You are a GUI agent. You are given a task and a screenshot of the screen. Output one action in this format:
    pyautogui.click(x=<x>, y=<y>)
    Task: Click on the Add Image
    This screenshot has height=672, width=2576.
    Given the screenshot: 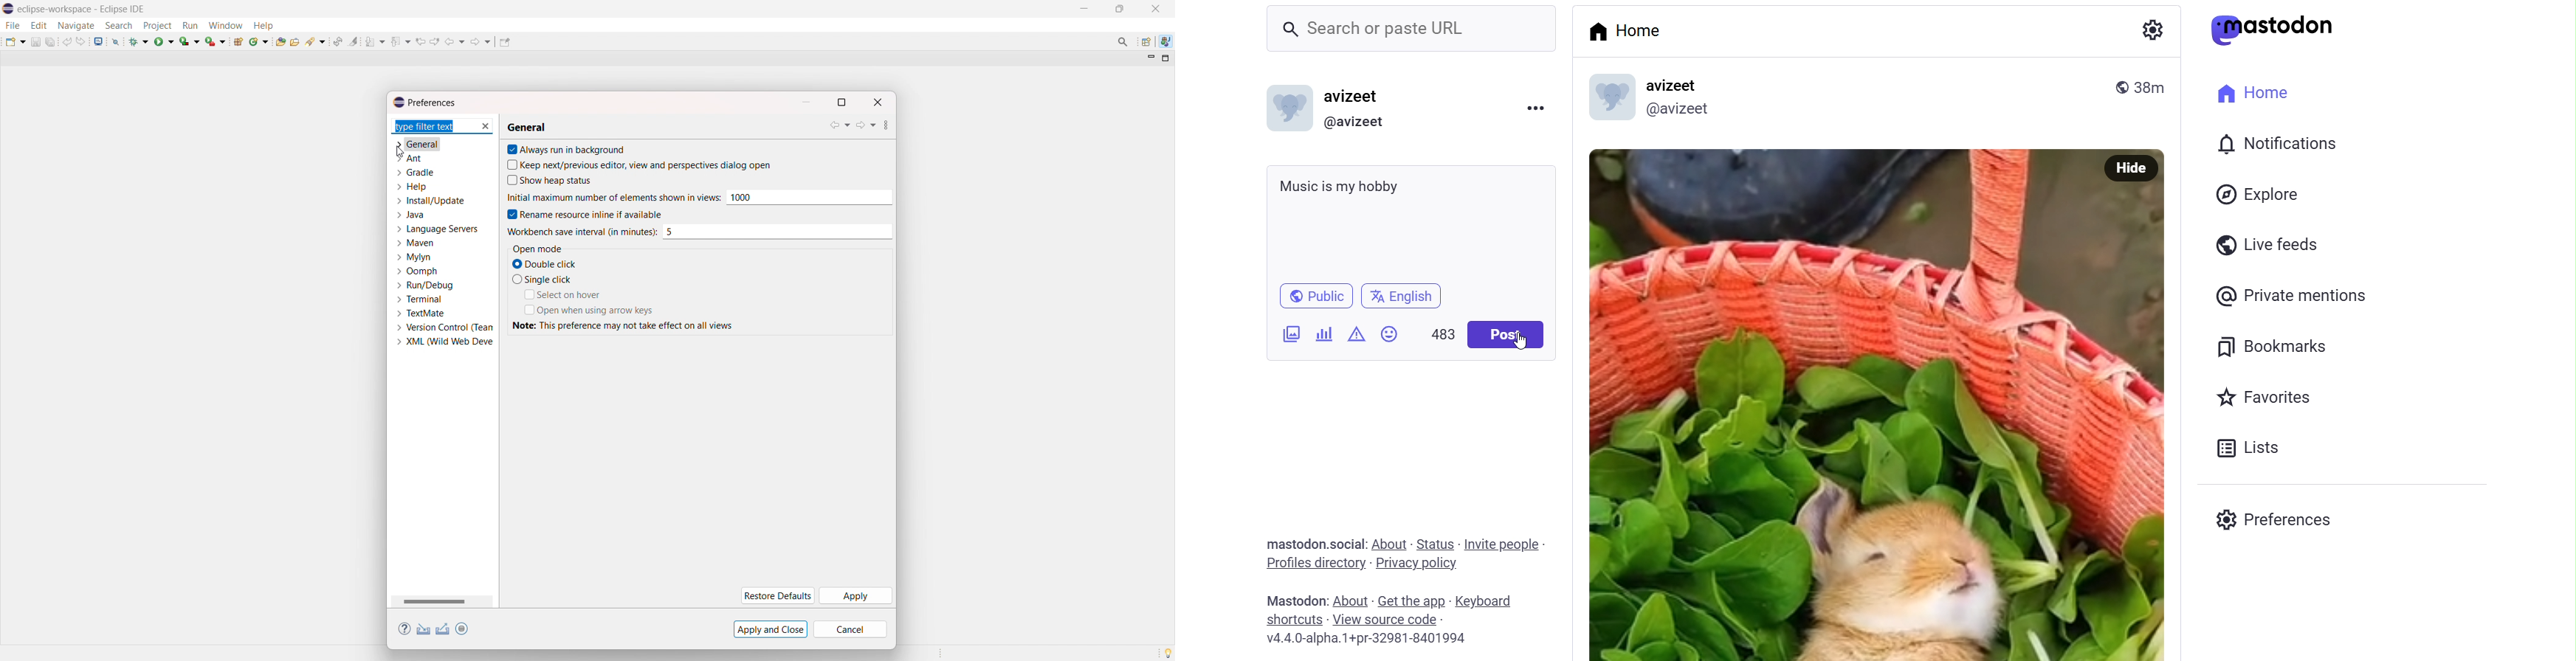 What is the action you would take?
    pyautogui.click(x=1291, y=333)
    